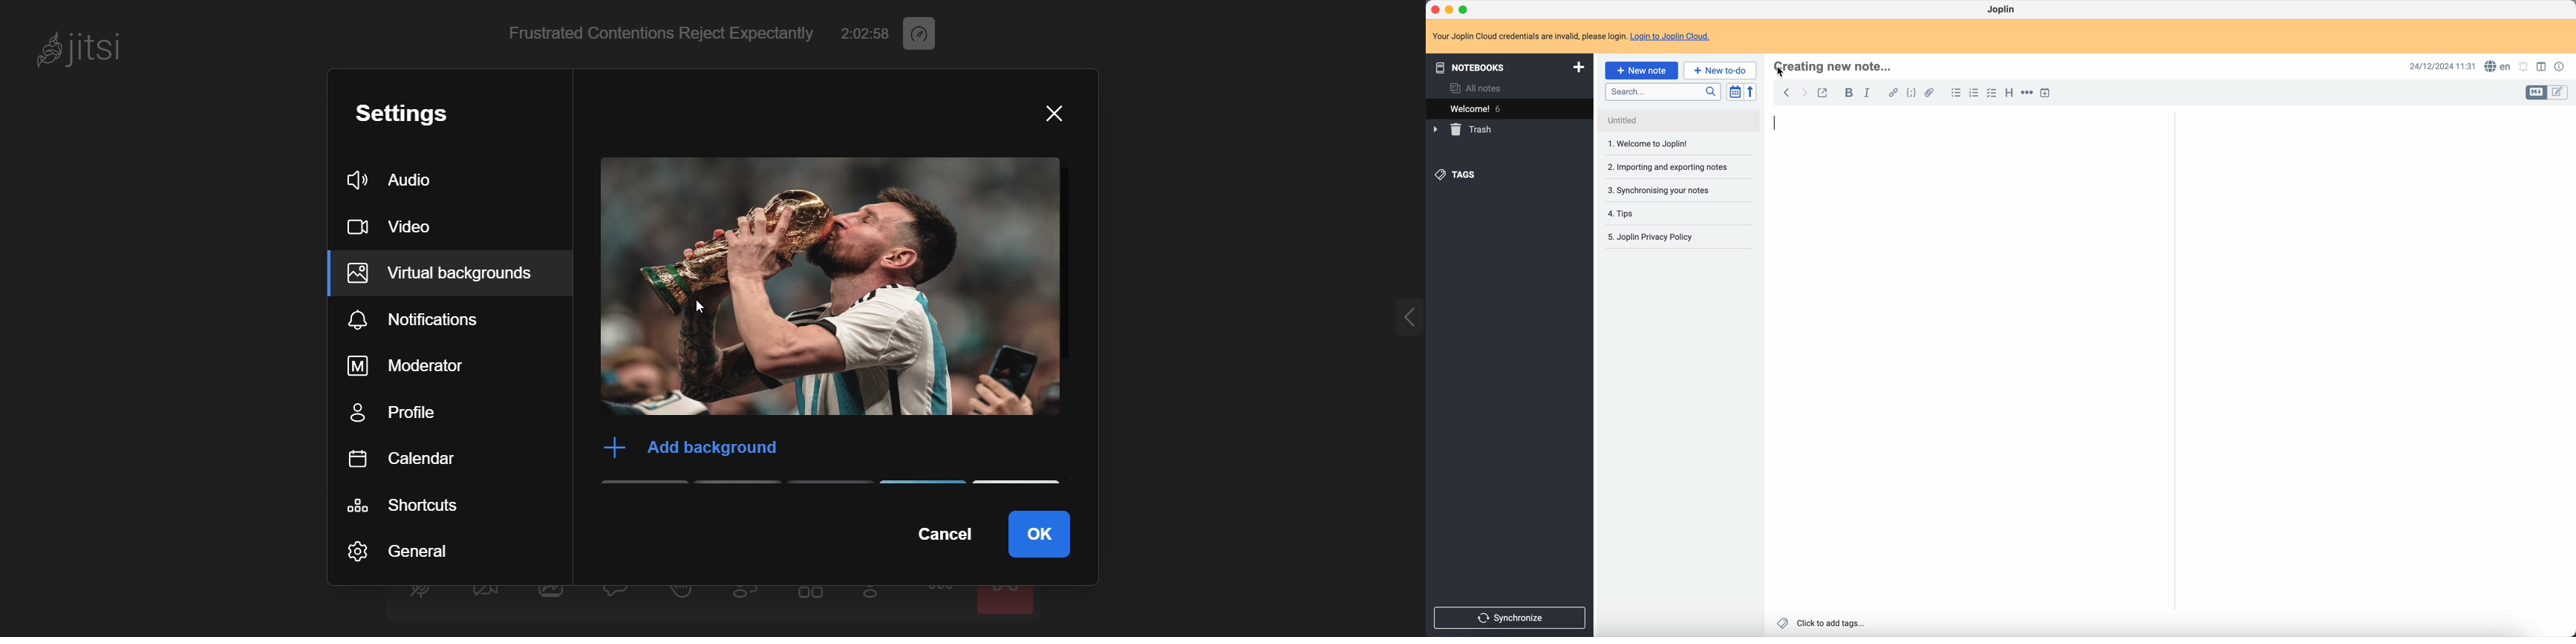  What do you see at coordinates (1508, 66) in the screenshot?
I see `notebooks` at bounding box center [1508, 66].